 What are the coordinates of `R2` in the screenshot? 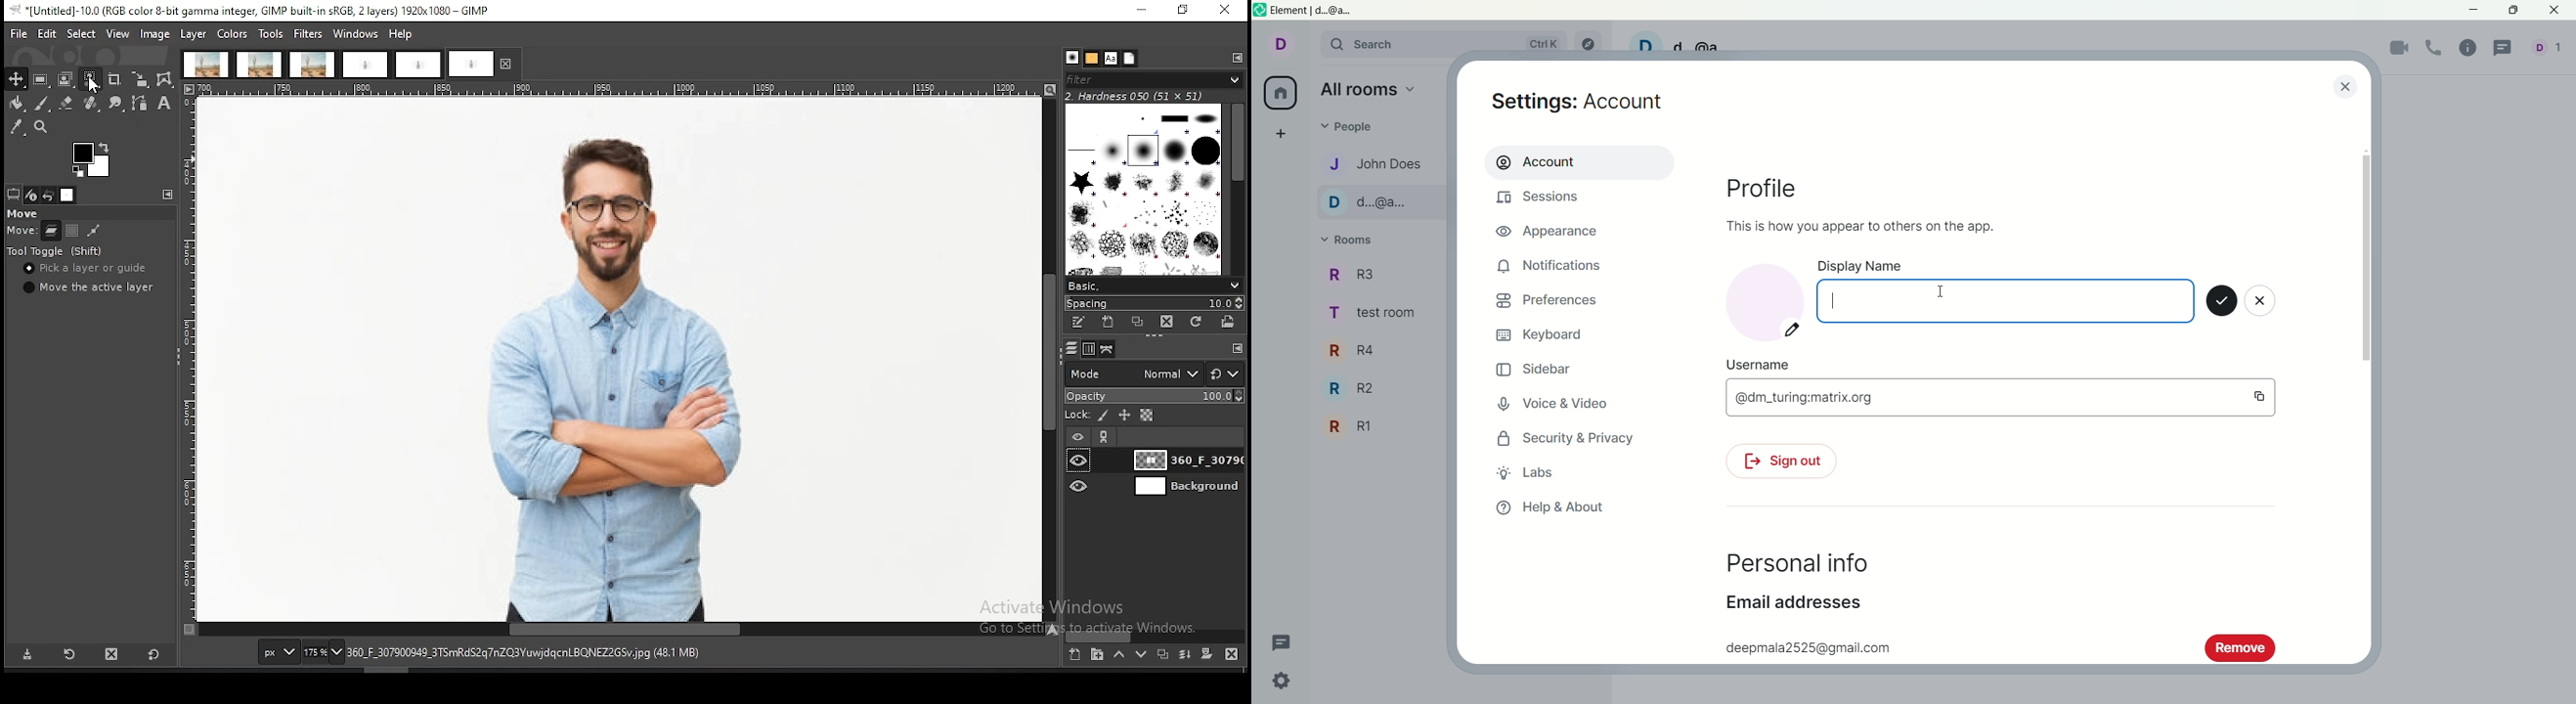 It's located at (1358, 390).